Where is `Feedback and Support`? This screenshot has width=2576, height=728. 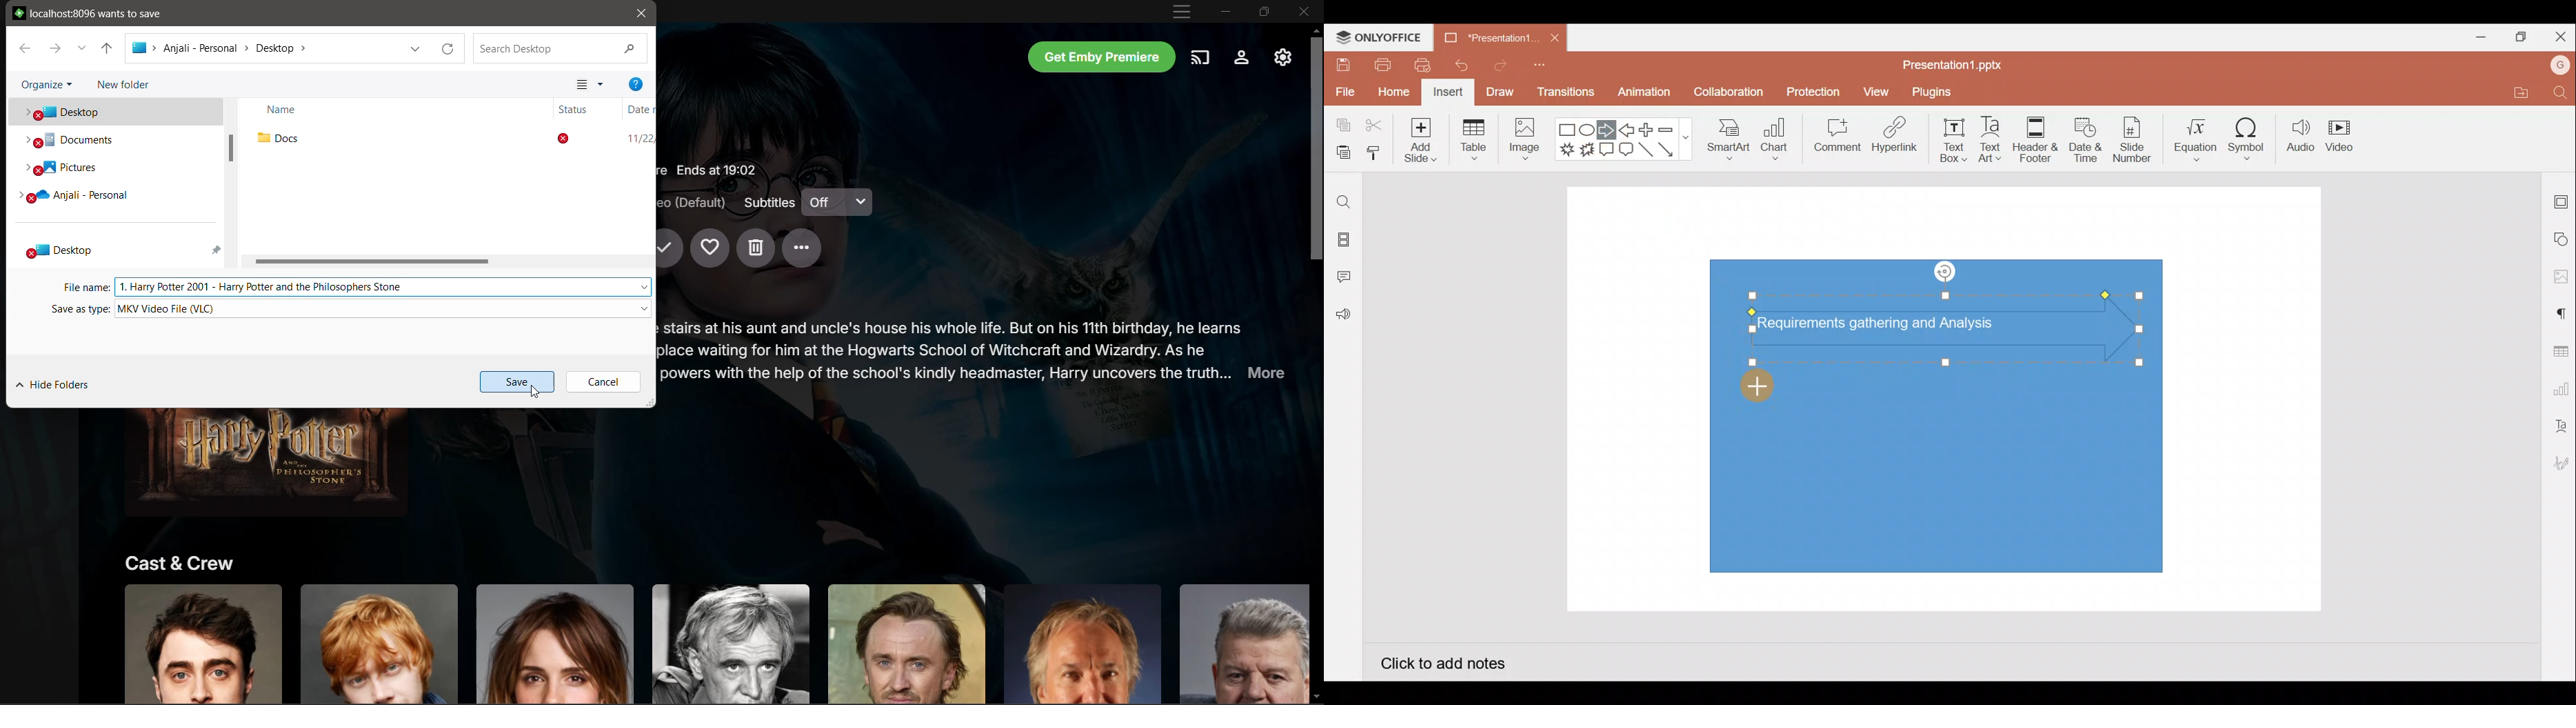
Feedback and Support is located at coordinates (1343, 318).